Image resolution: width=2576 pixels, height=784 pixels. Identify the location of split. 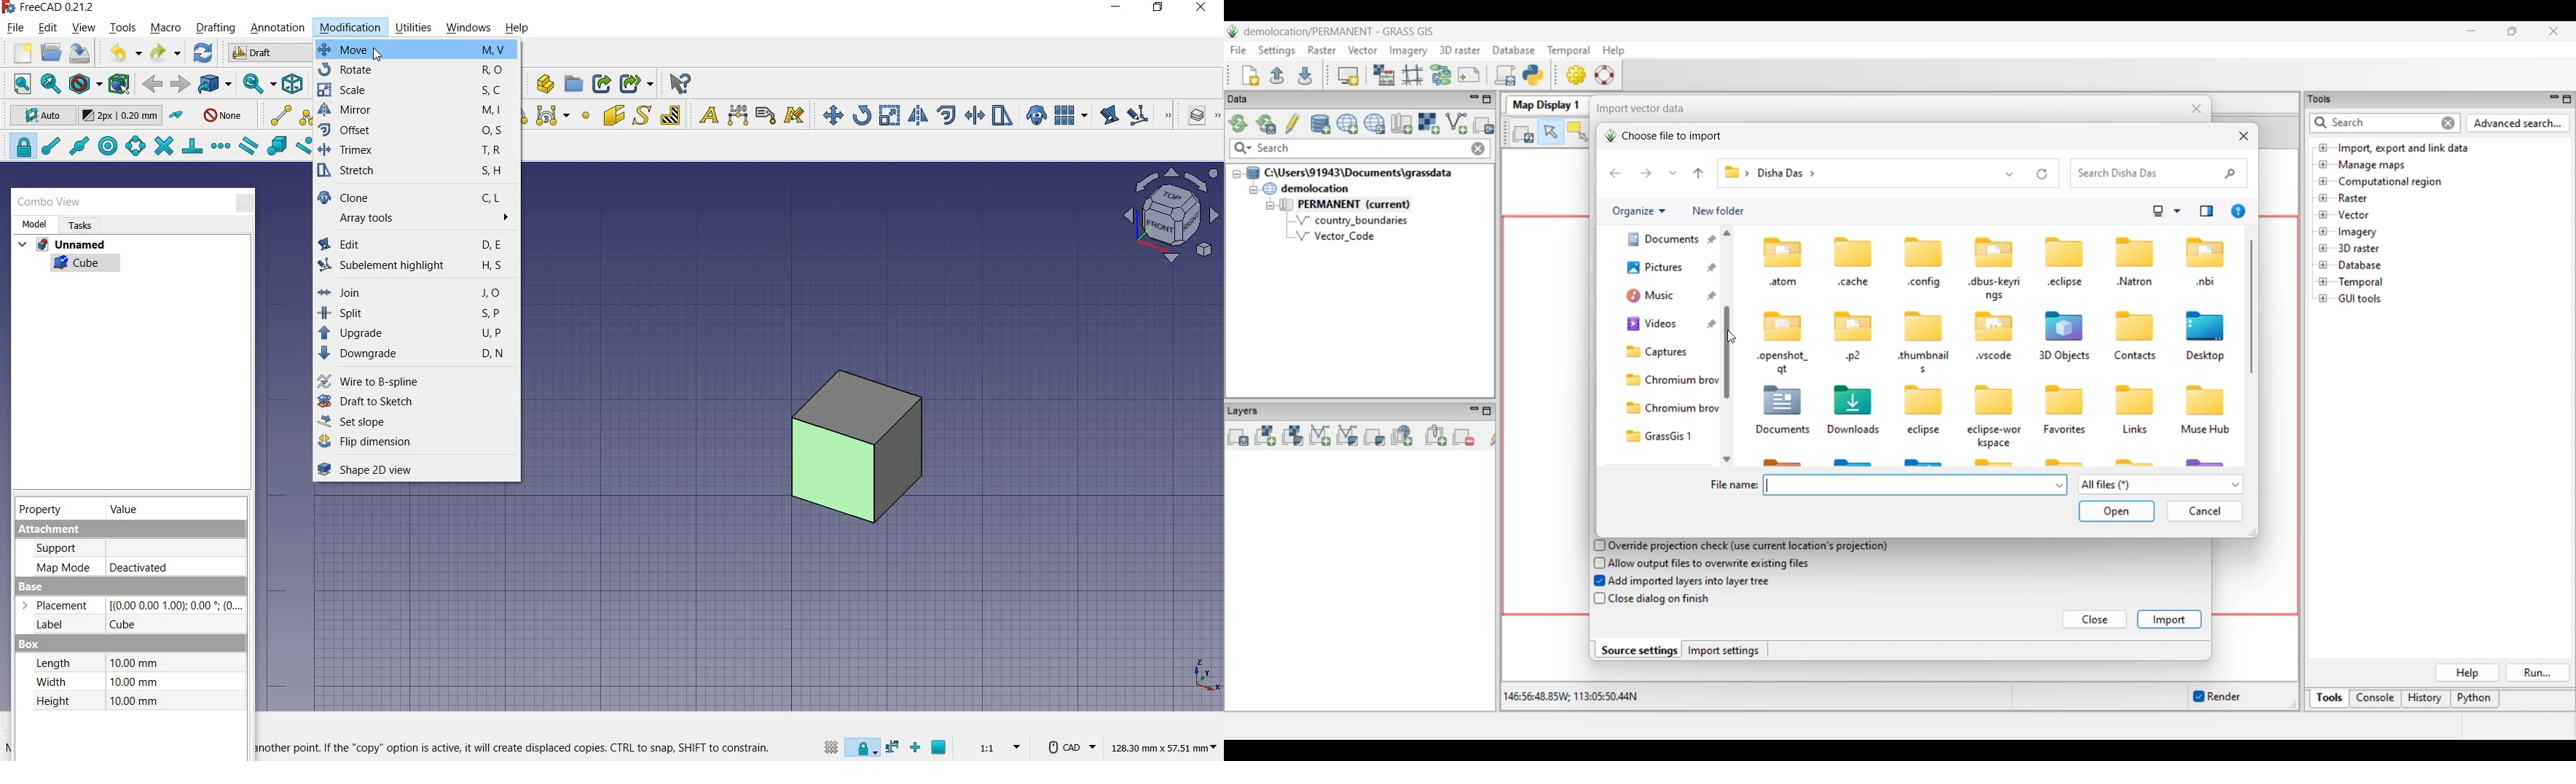
(415, 313).